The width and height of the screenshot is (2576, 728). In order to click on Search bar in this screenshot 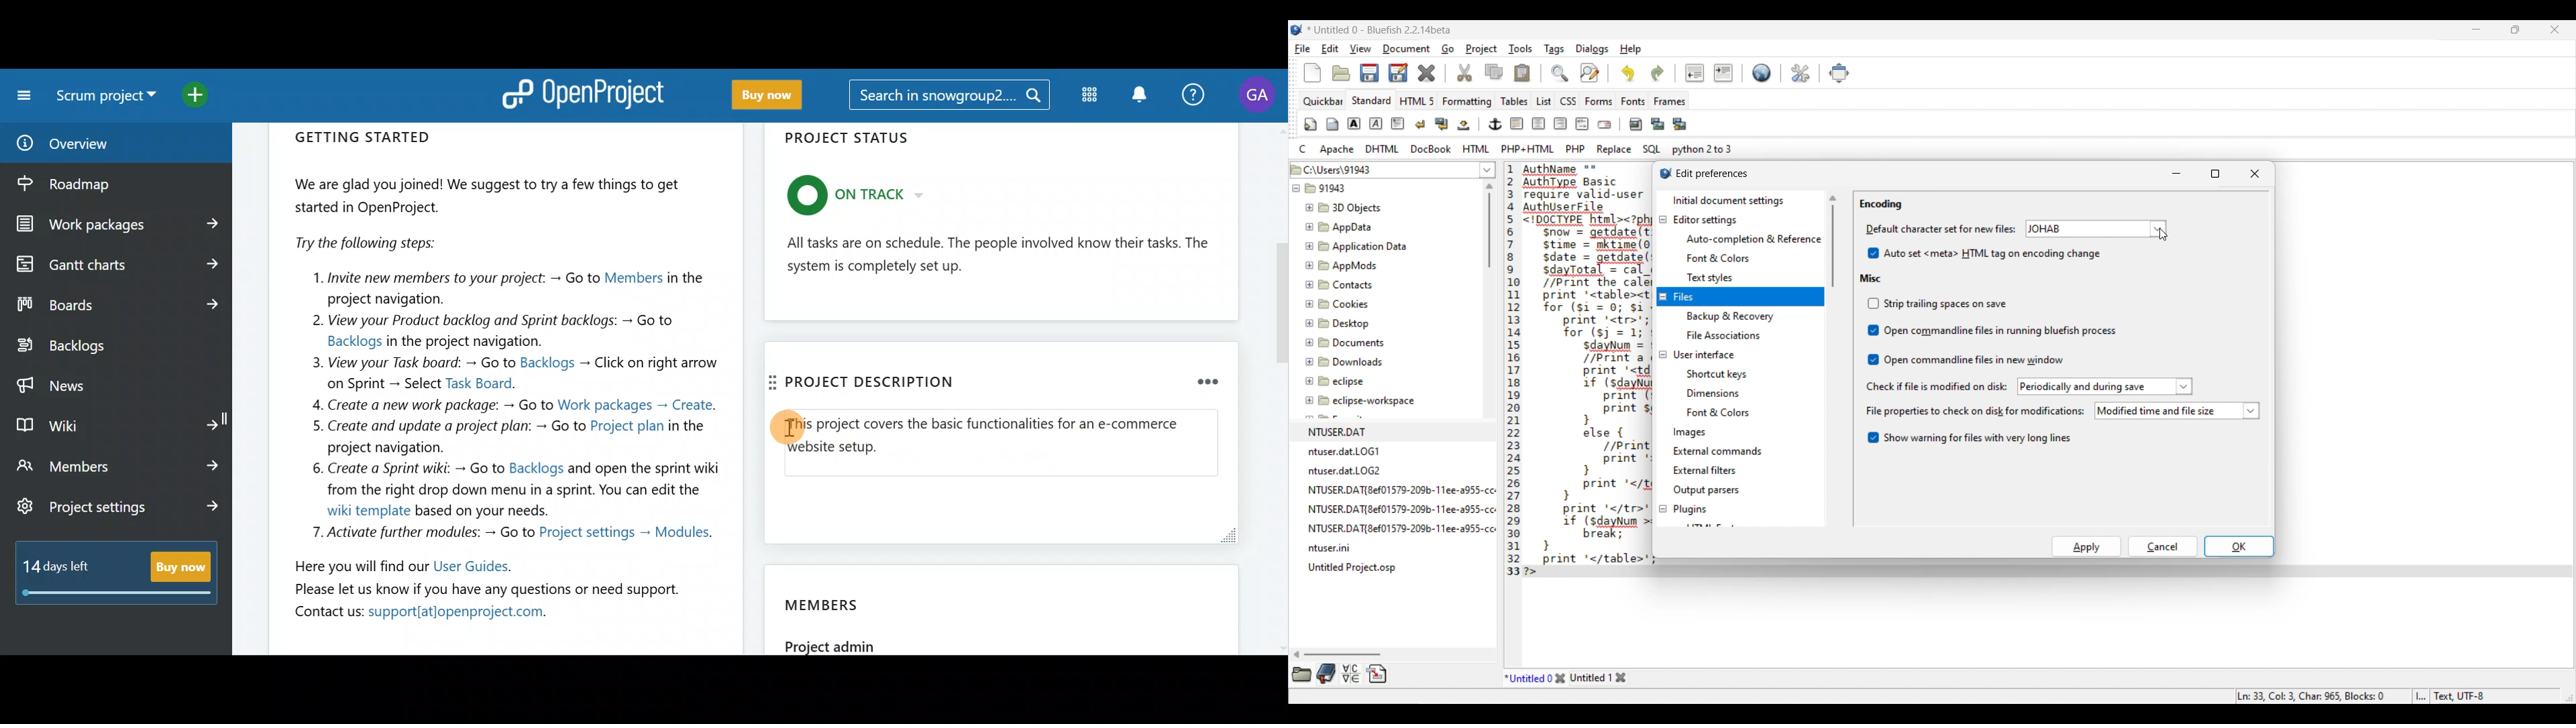, I will do `click(949, 97)`.